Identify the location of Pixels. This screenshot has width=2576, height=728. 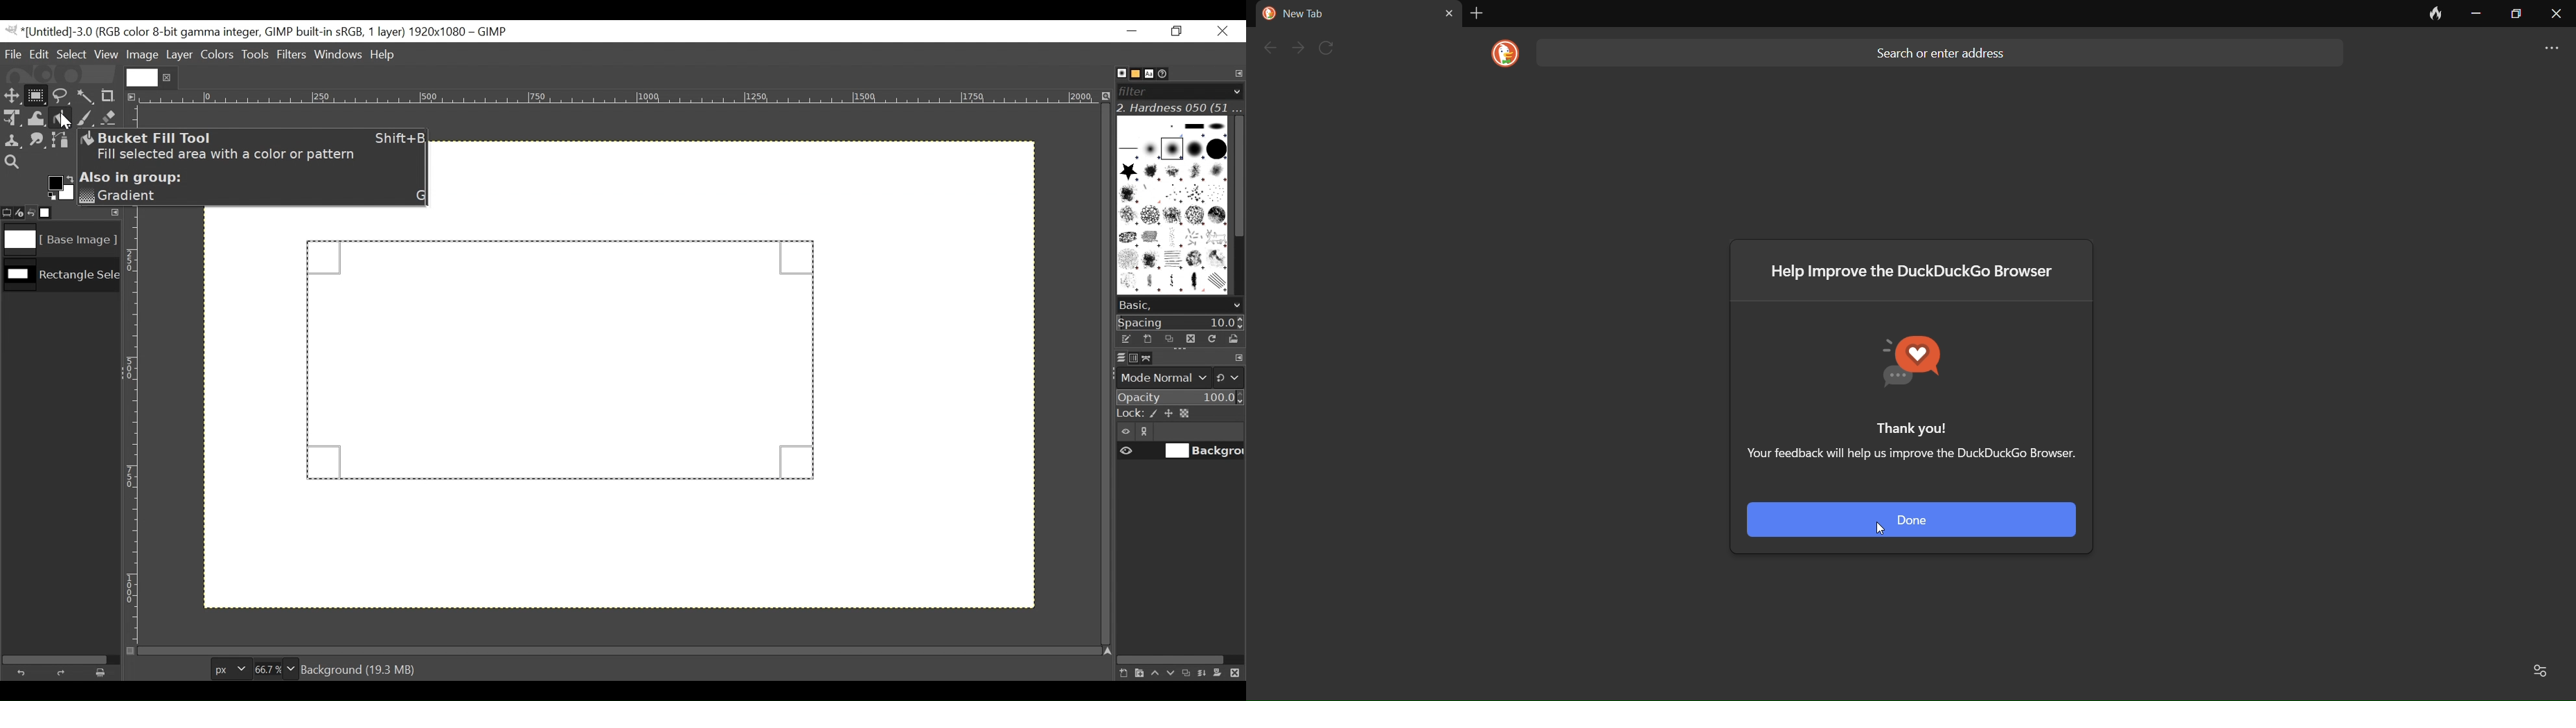
(228, 667).